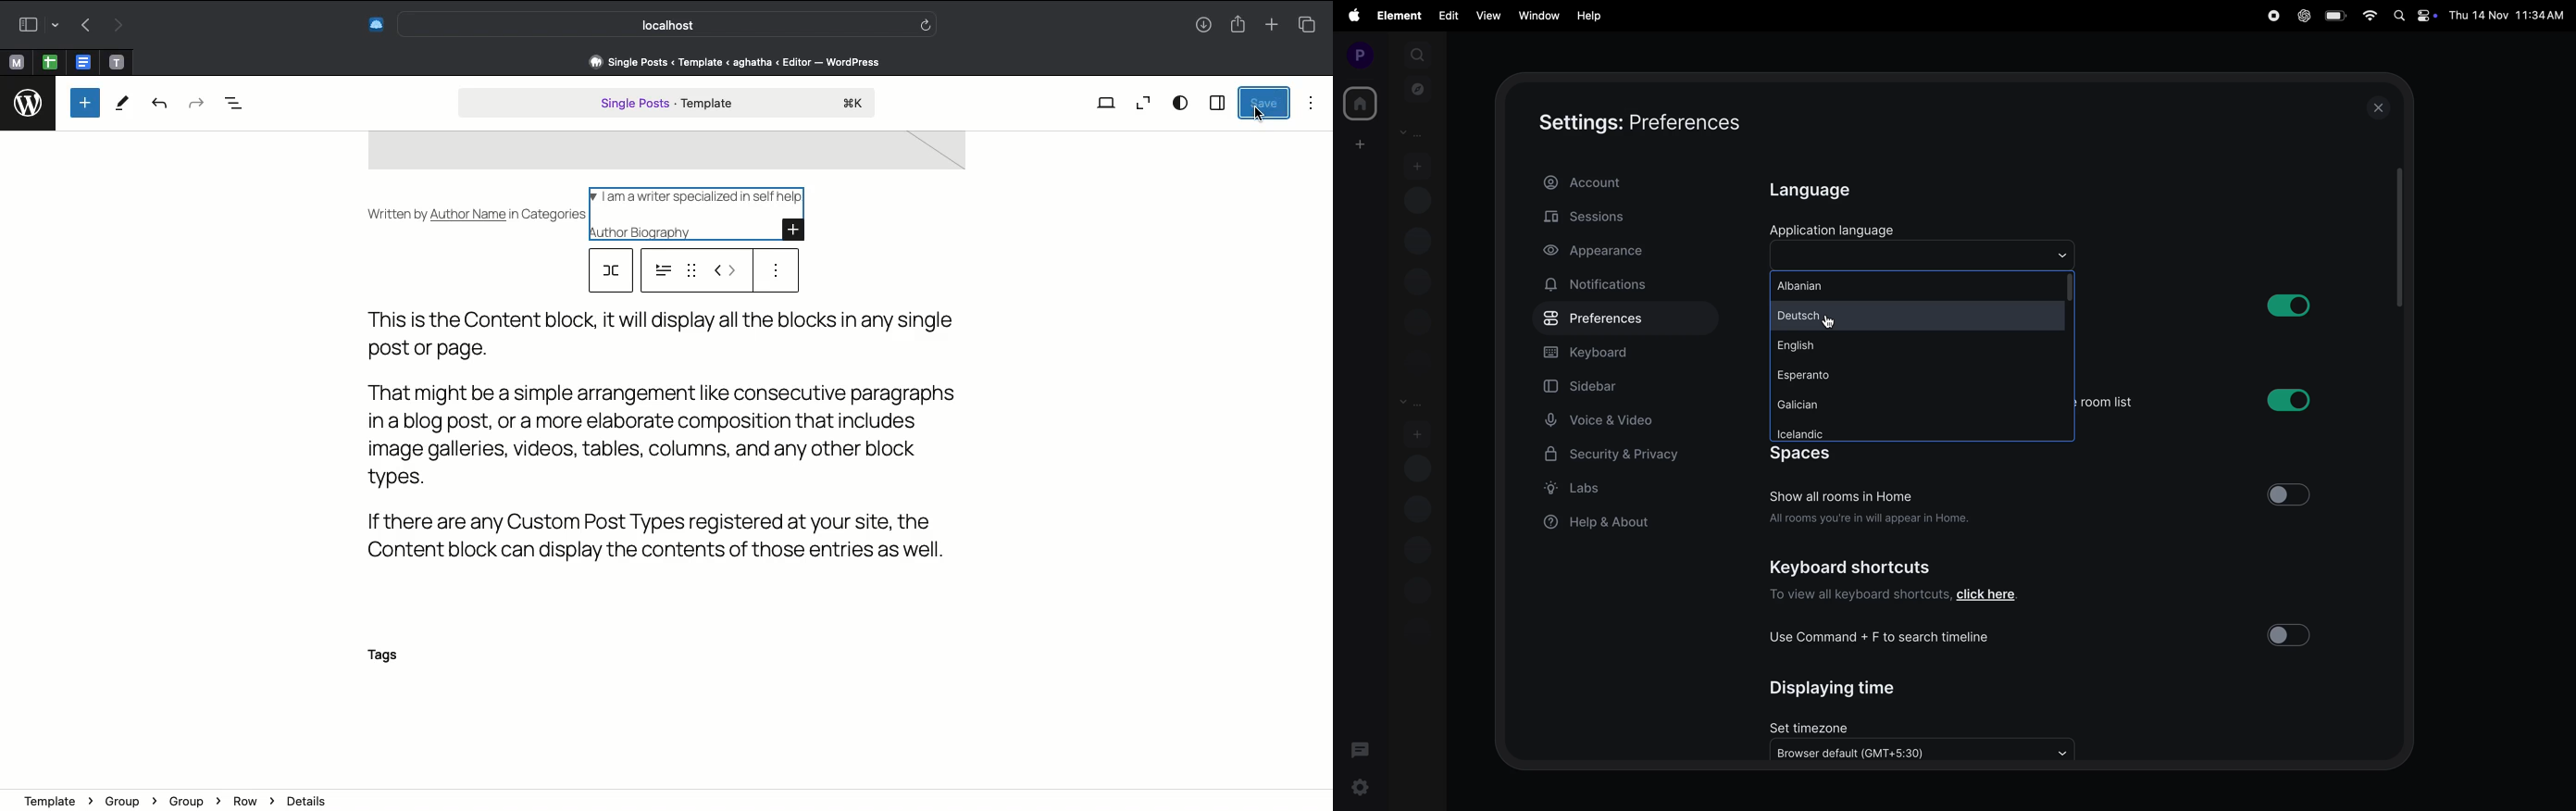  Describe the element at coordinates (1610, 421) in the screenshot. I see `voice and video` at that location.